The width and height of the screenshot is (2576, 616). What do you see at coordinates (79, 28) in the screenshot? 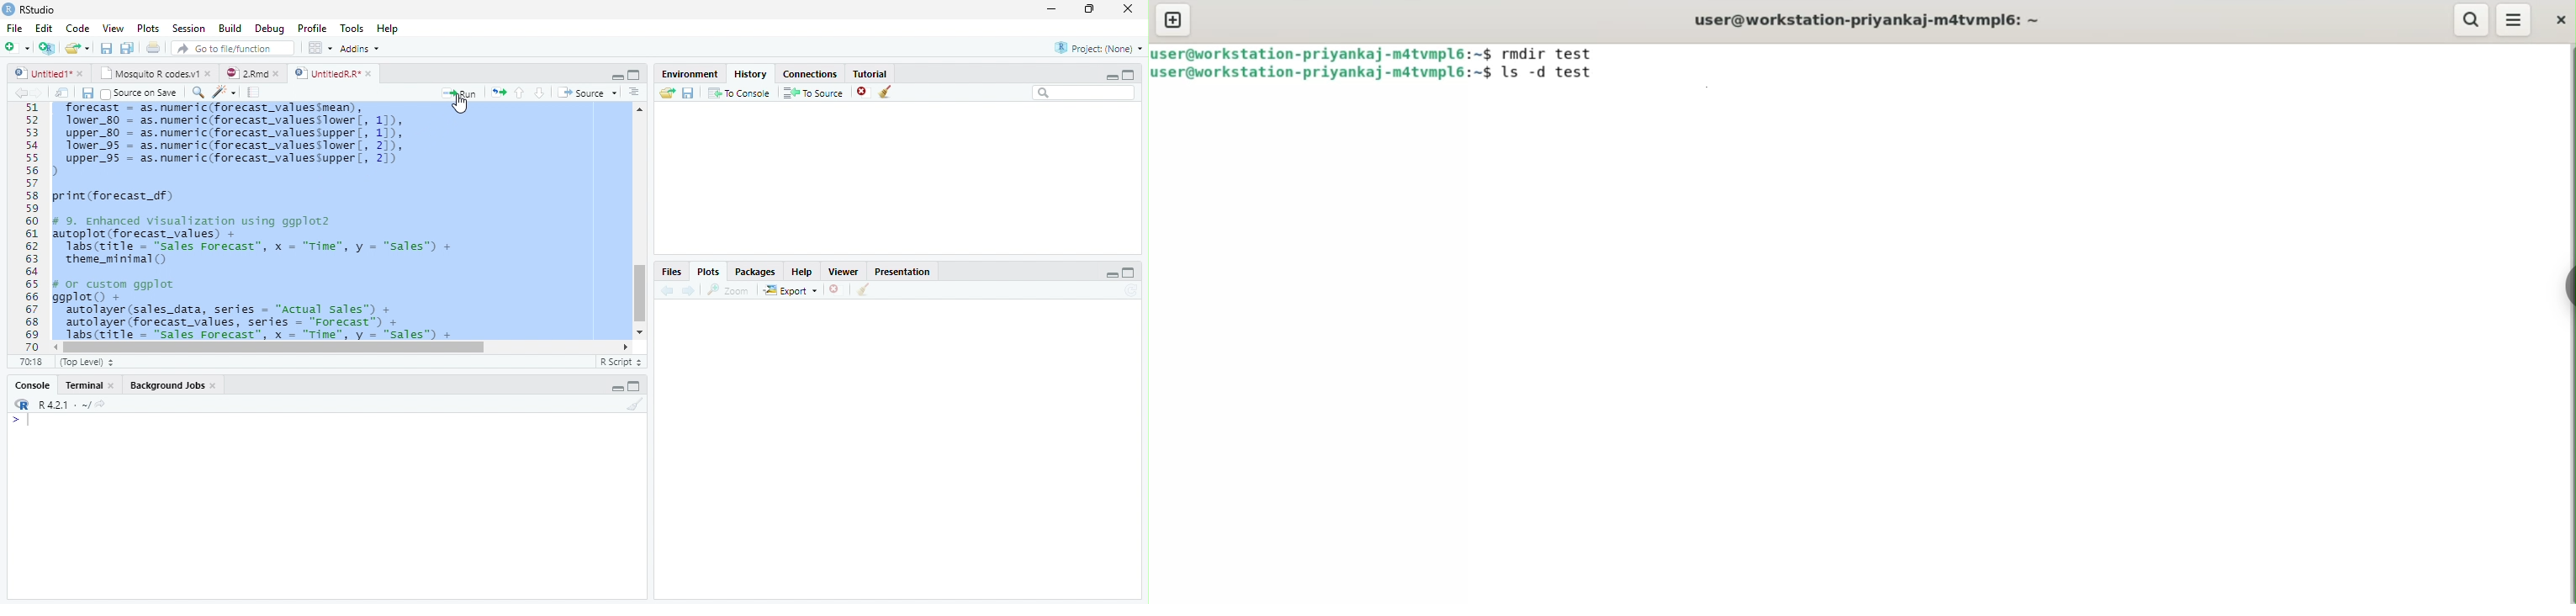
I see `Code` at bounding box center [79, 28].